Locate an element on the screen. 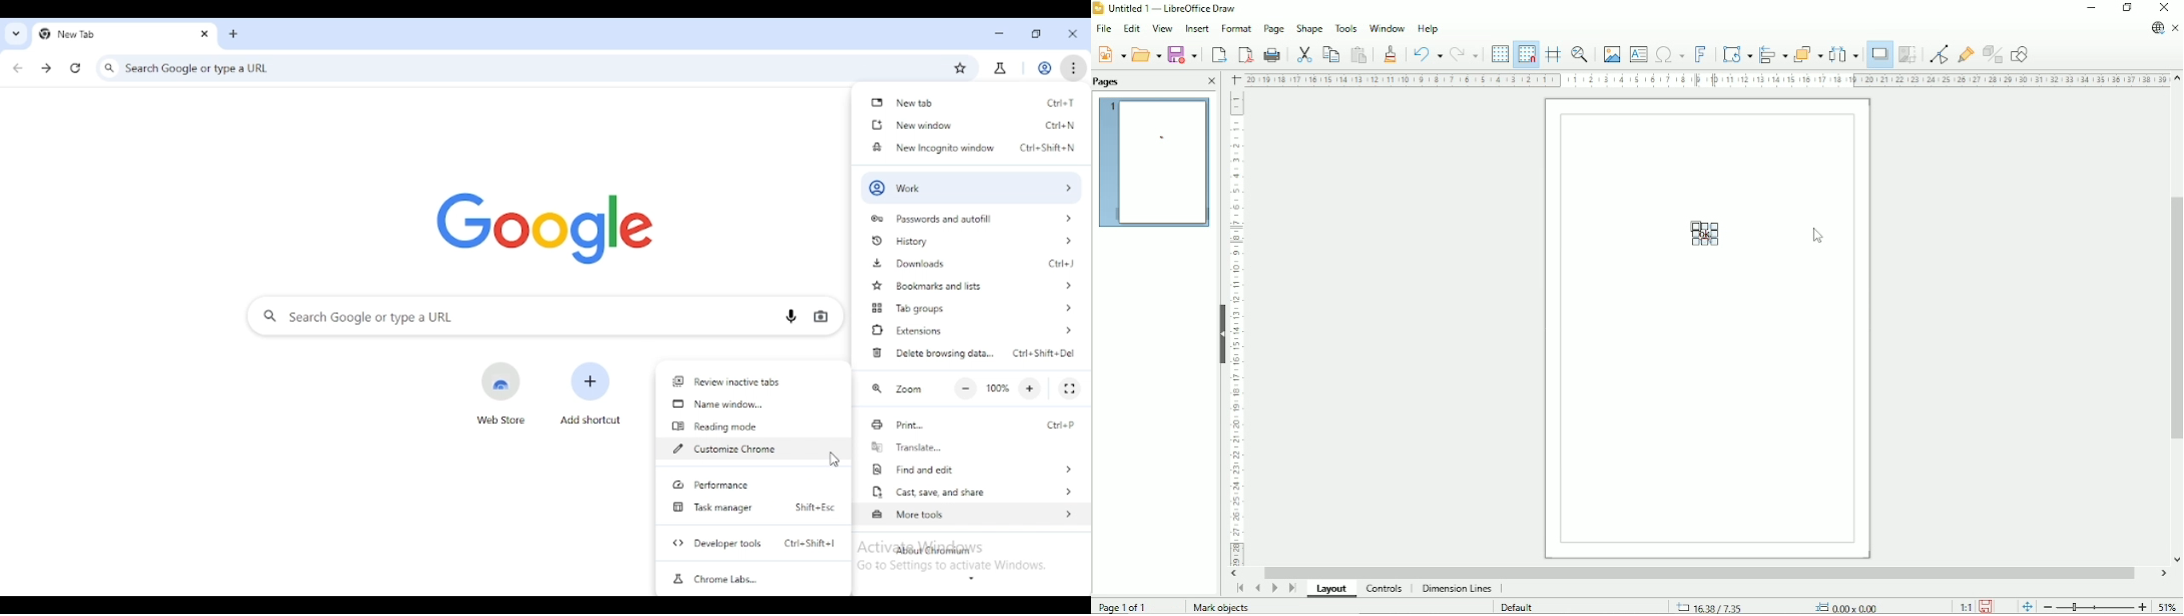  zoom is located at coordinates (897, 389).